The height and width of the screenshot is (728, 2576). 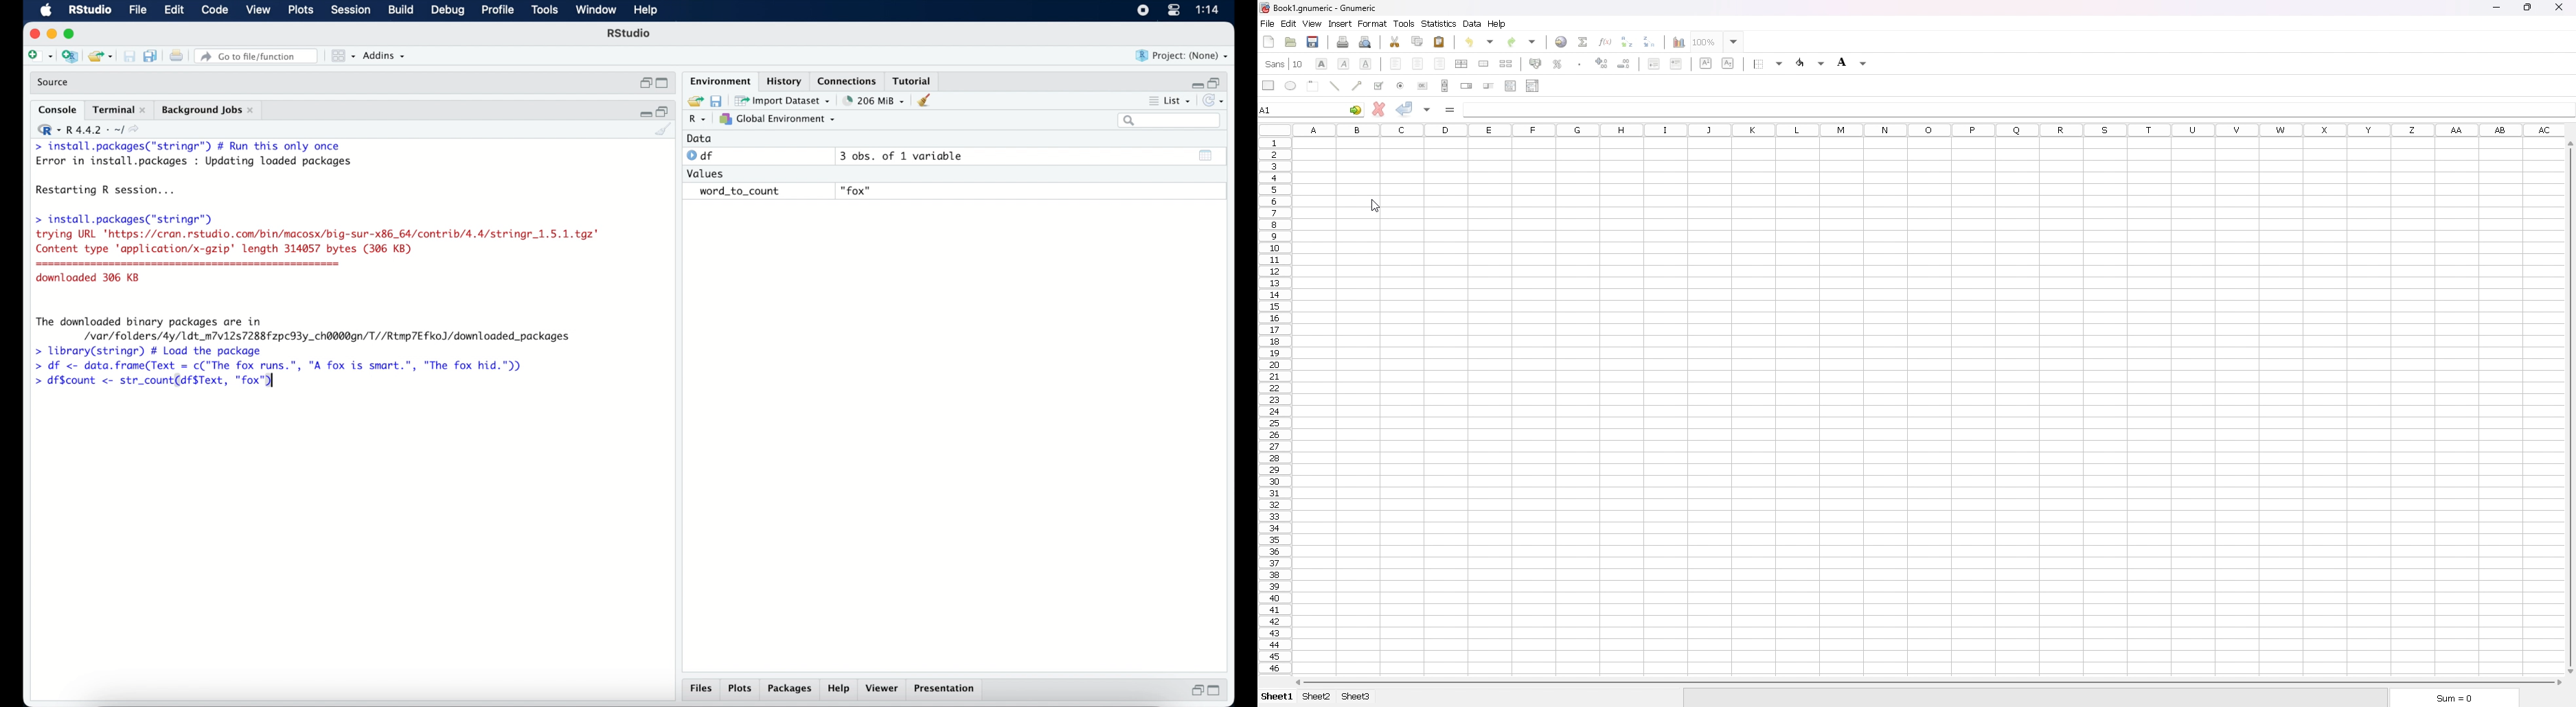 I want to click on split merged cells, so click(x=1506, y=64).